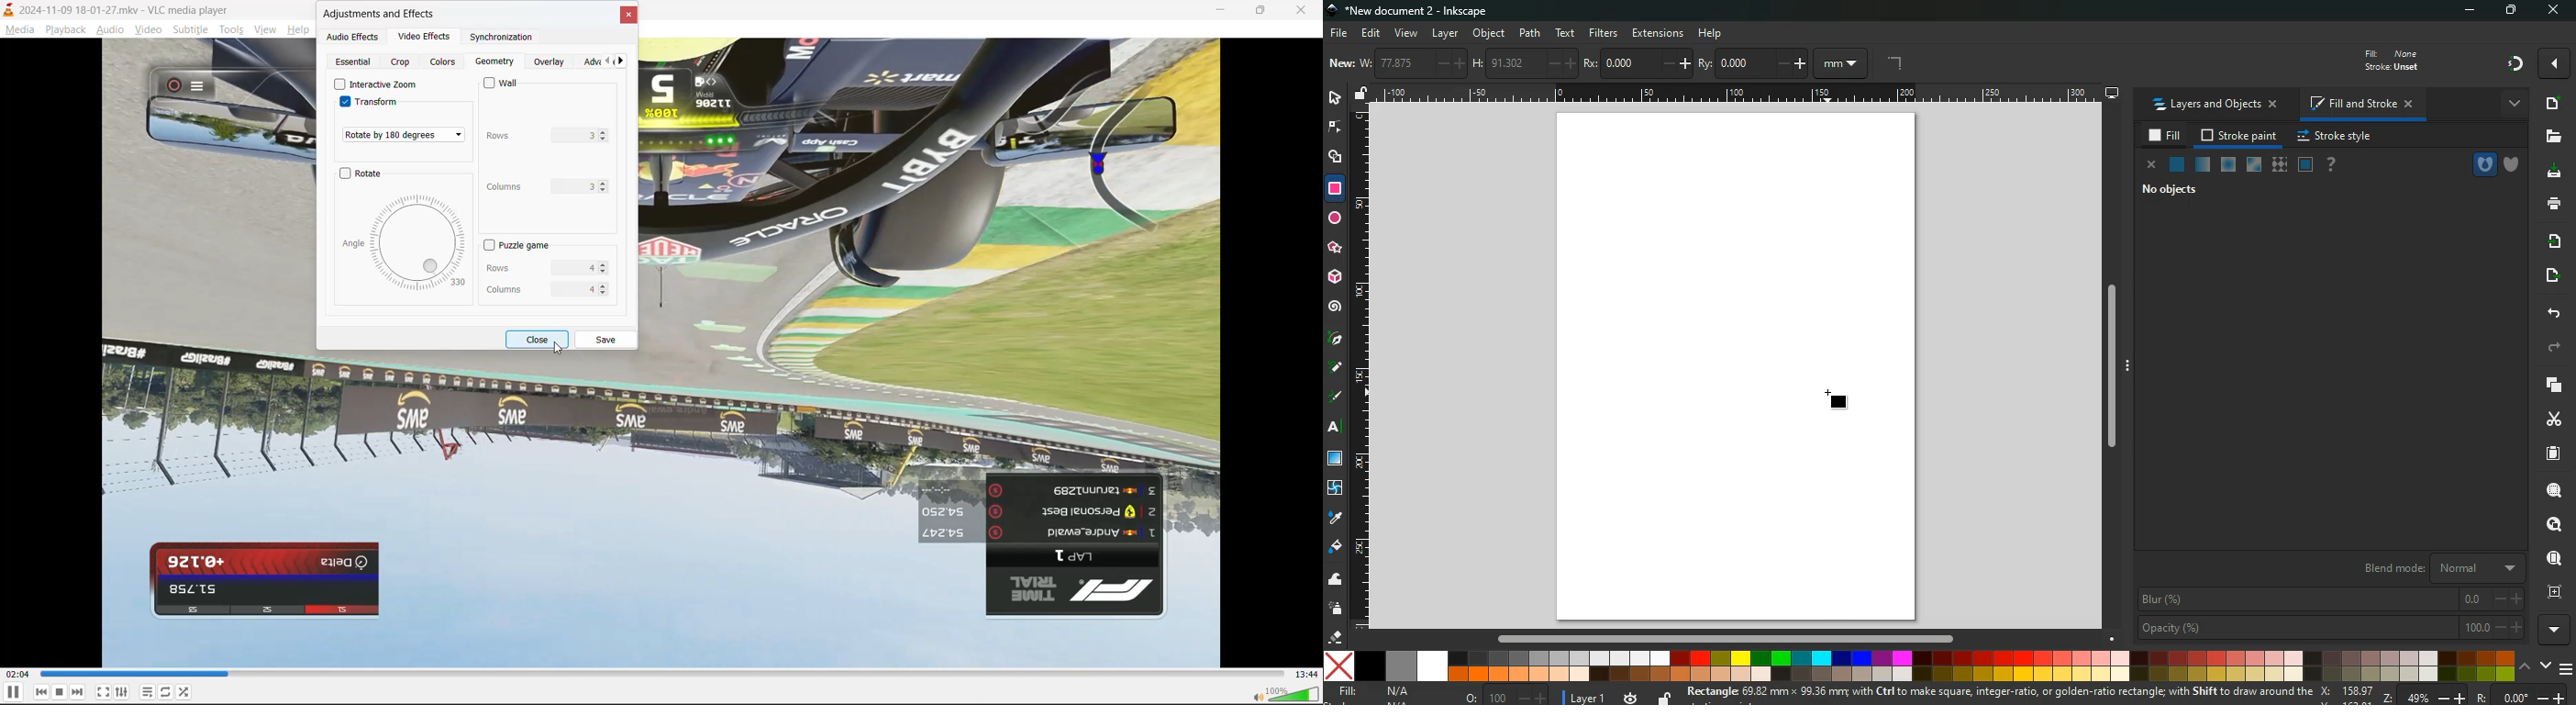  Describe the element at coordinates (123, 693) in the screenshot. I see `settings` at that location.